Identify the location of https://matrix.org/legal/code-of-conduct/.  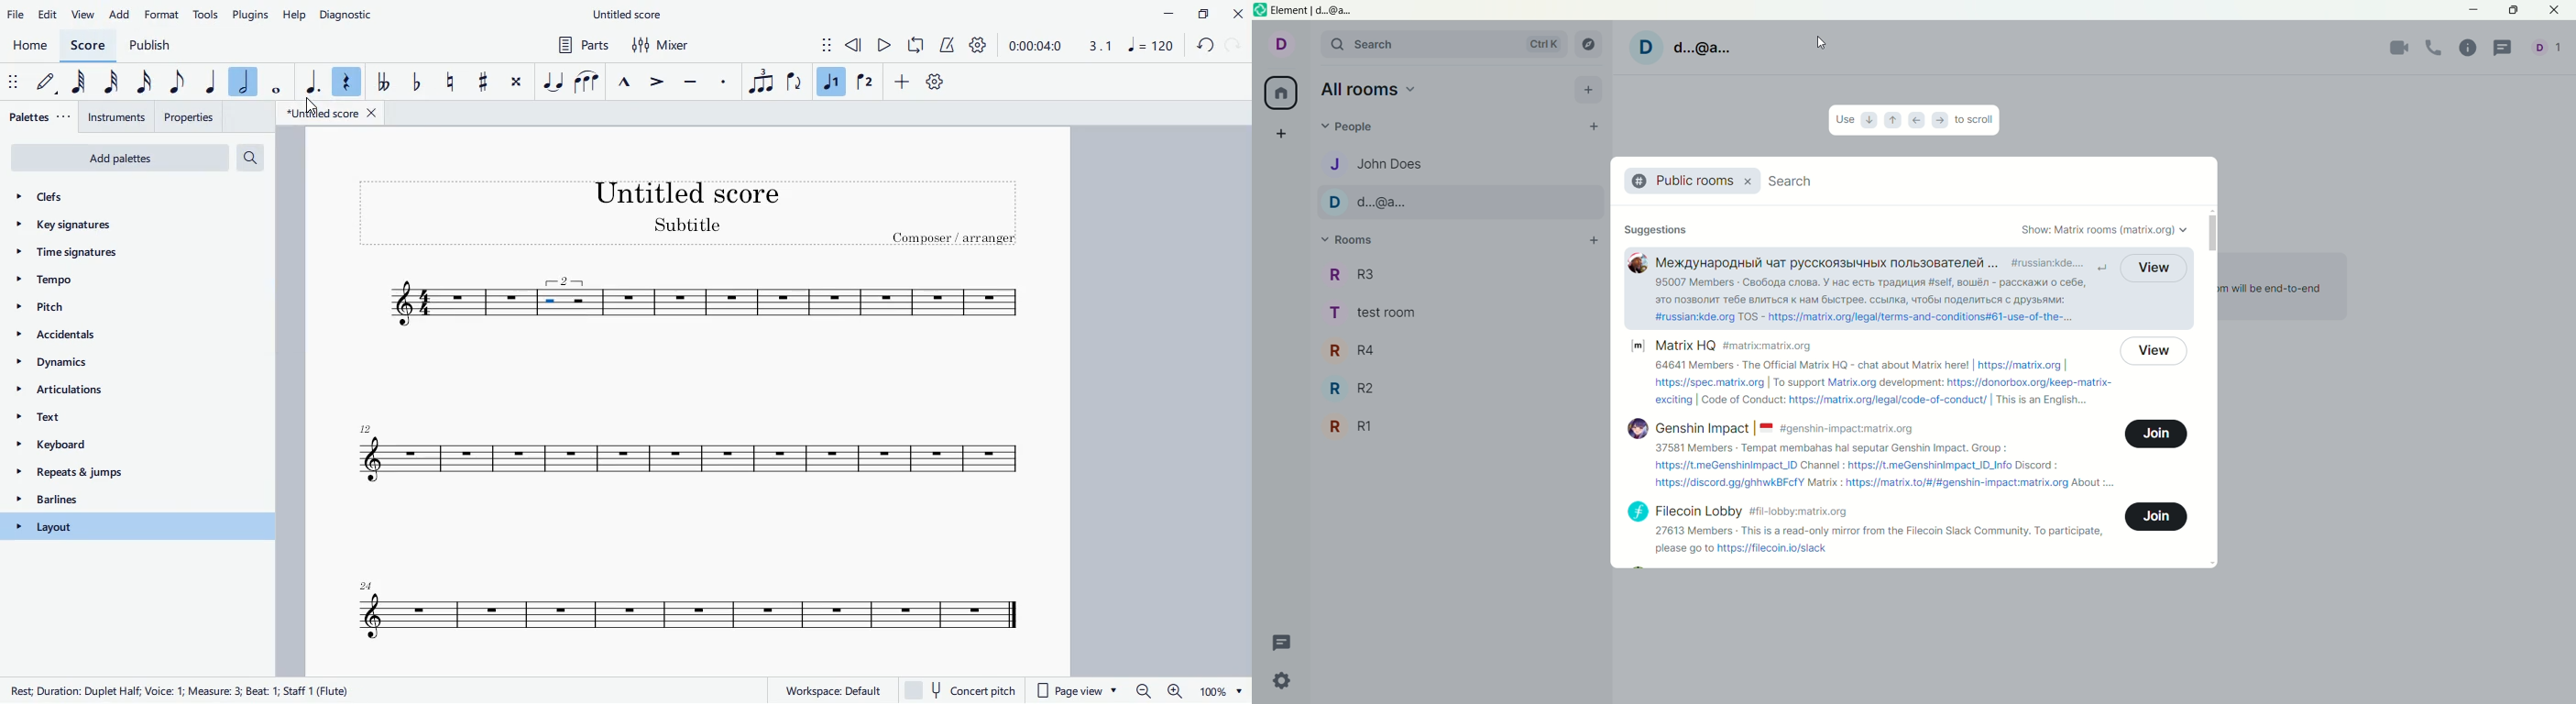
(1889, 400).